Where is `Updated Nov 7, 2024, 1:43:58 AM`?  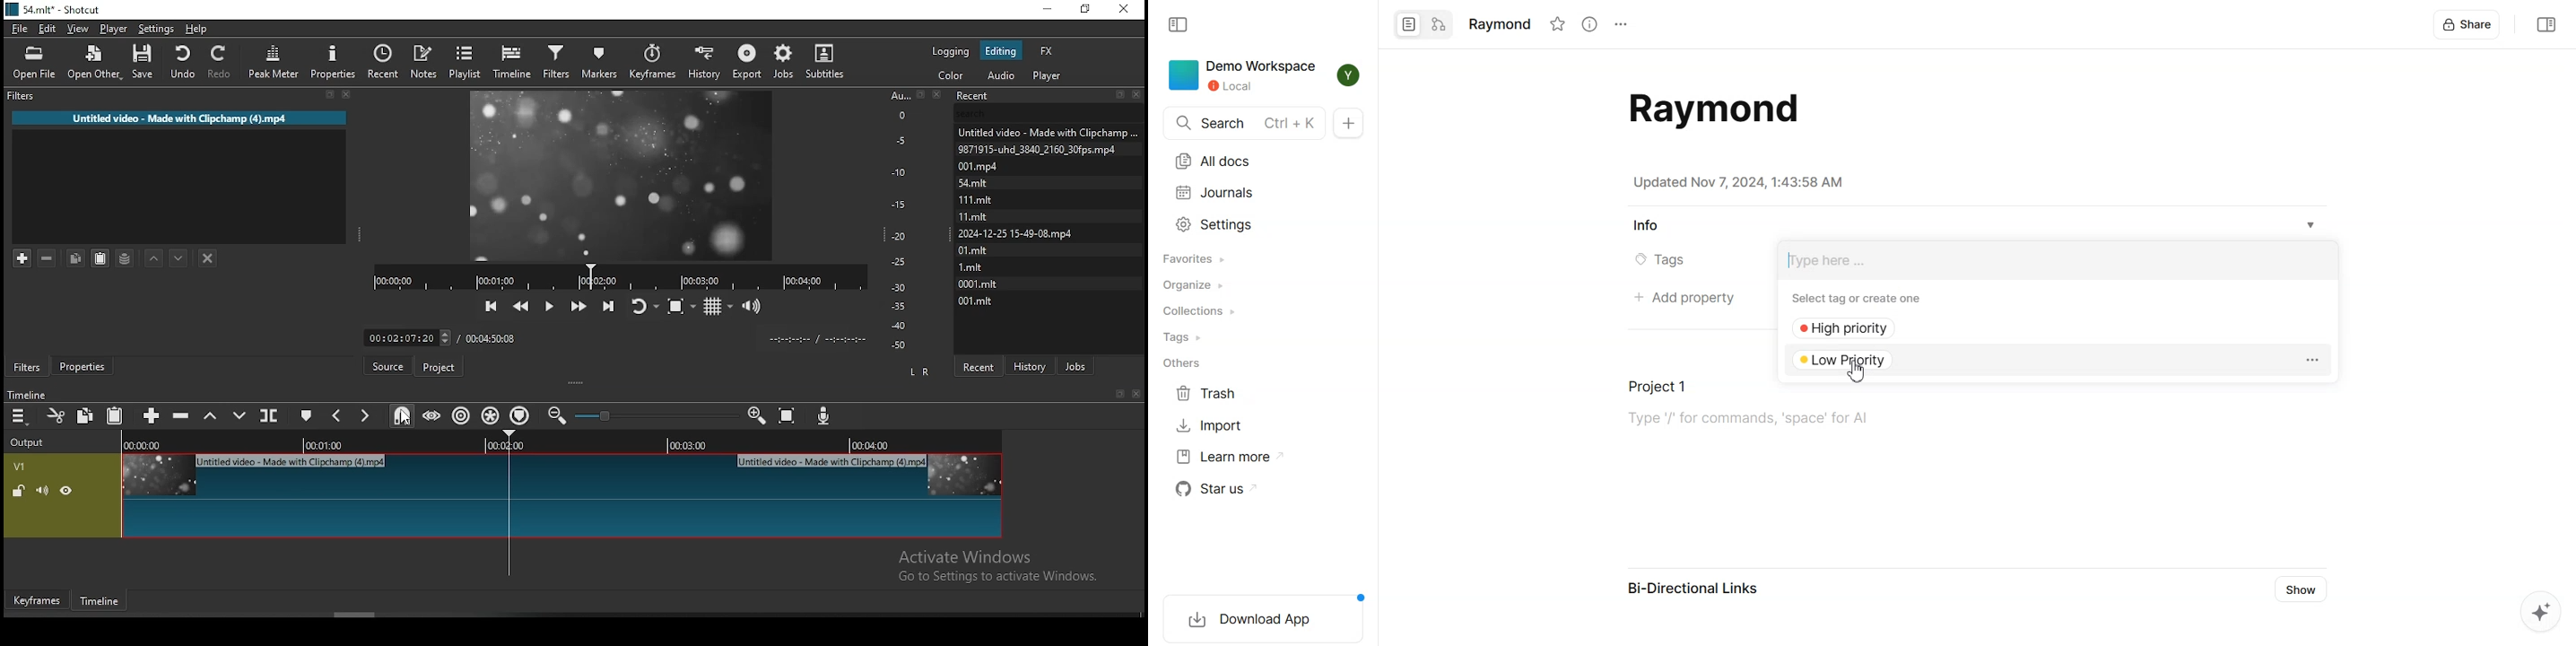 Updated Nov 7, 2024, 1:43:58 AM is located at coordinates (1738, 182).